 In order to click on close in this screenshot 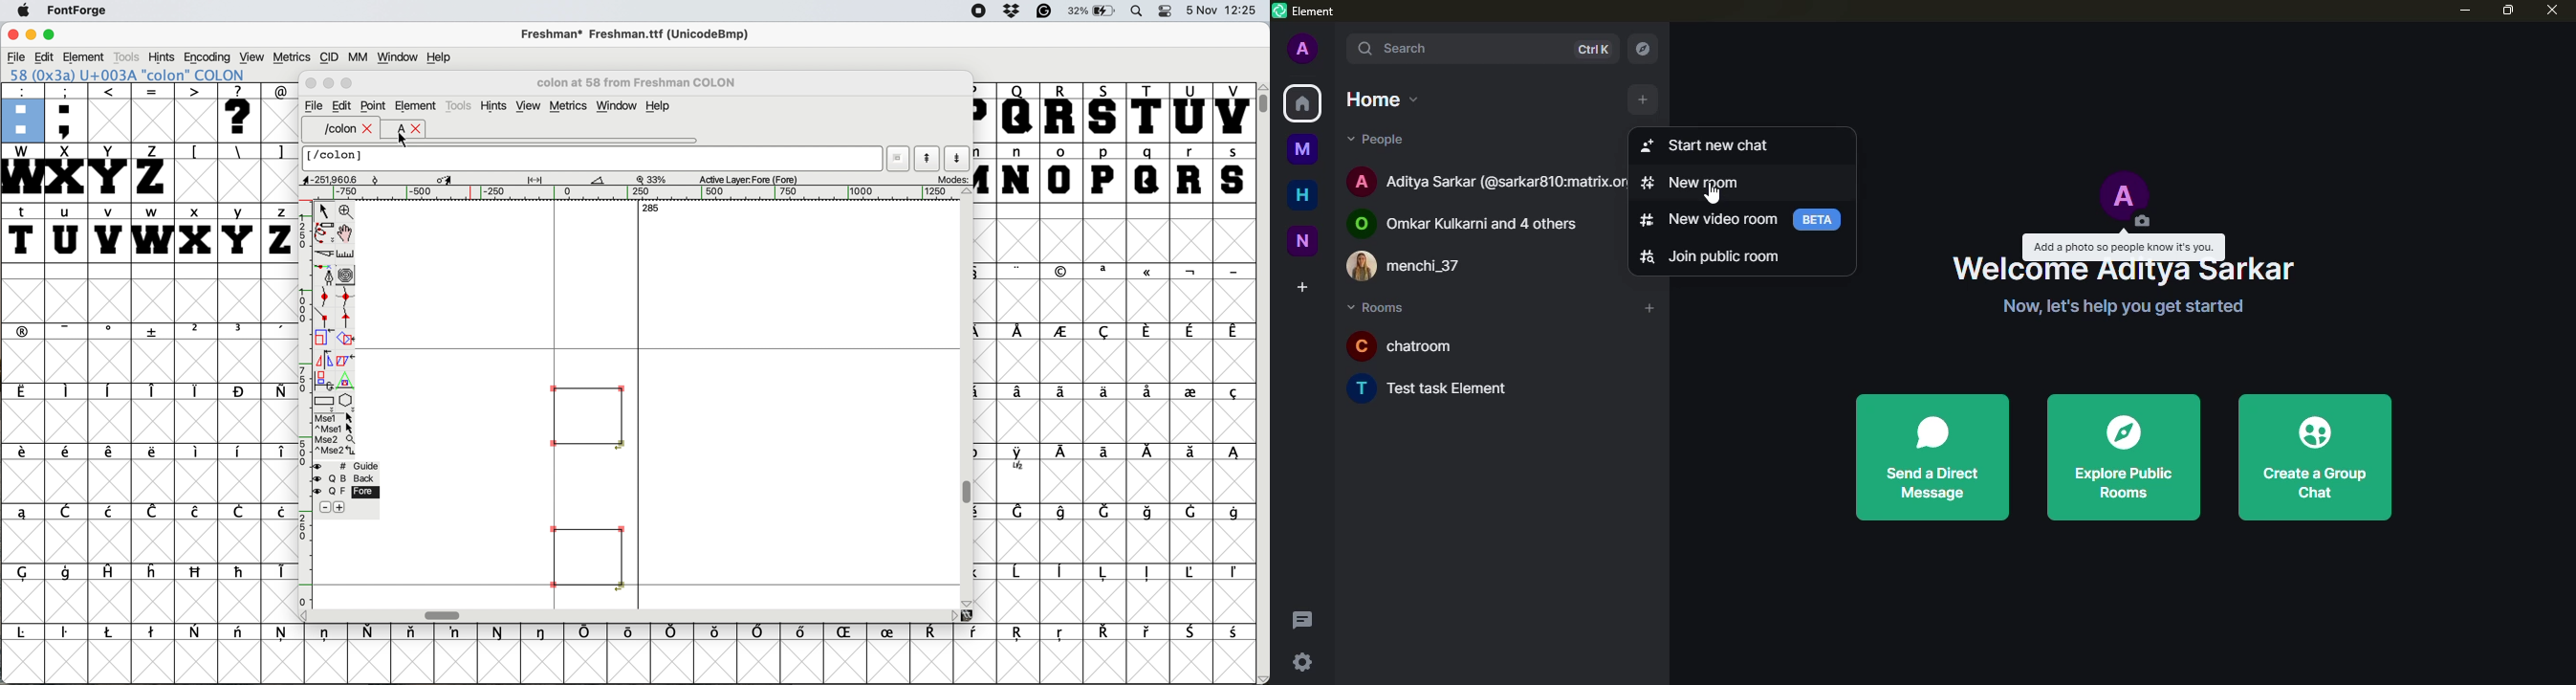, I will do `click(417, 129)`.